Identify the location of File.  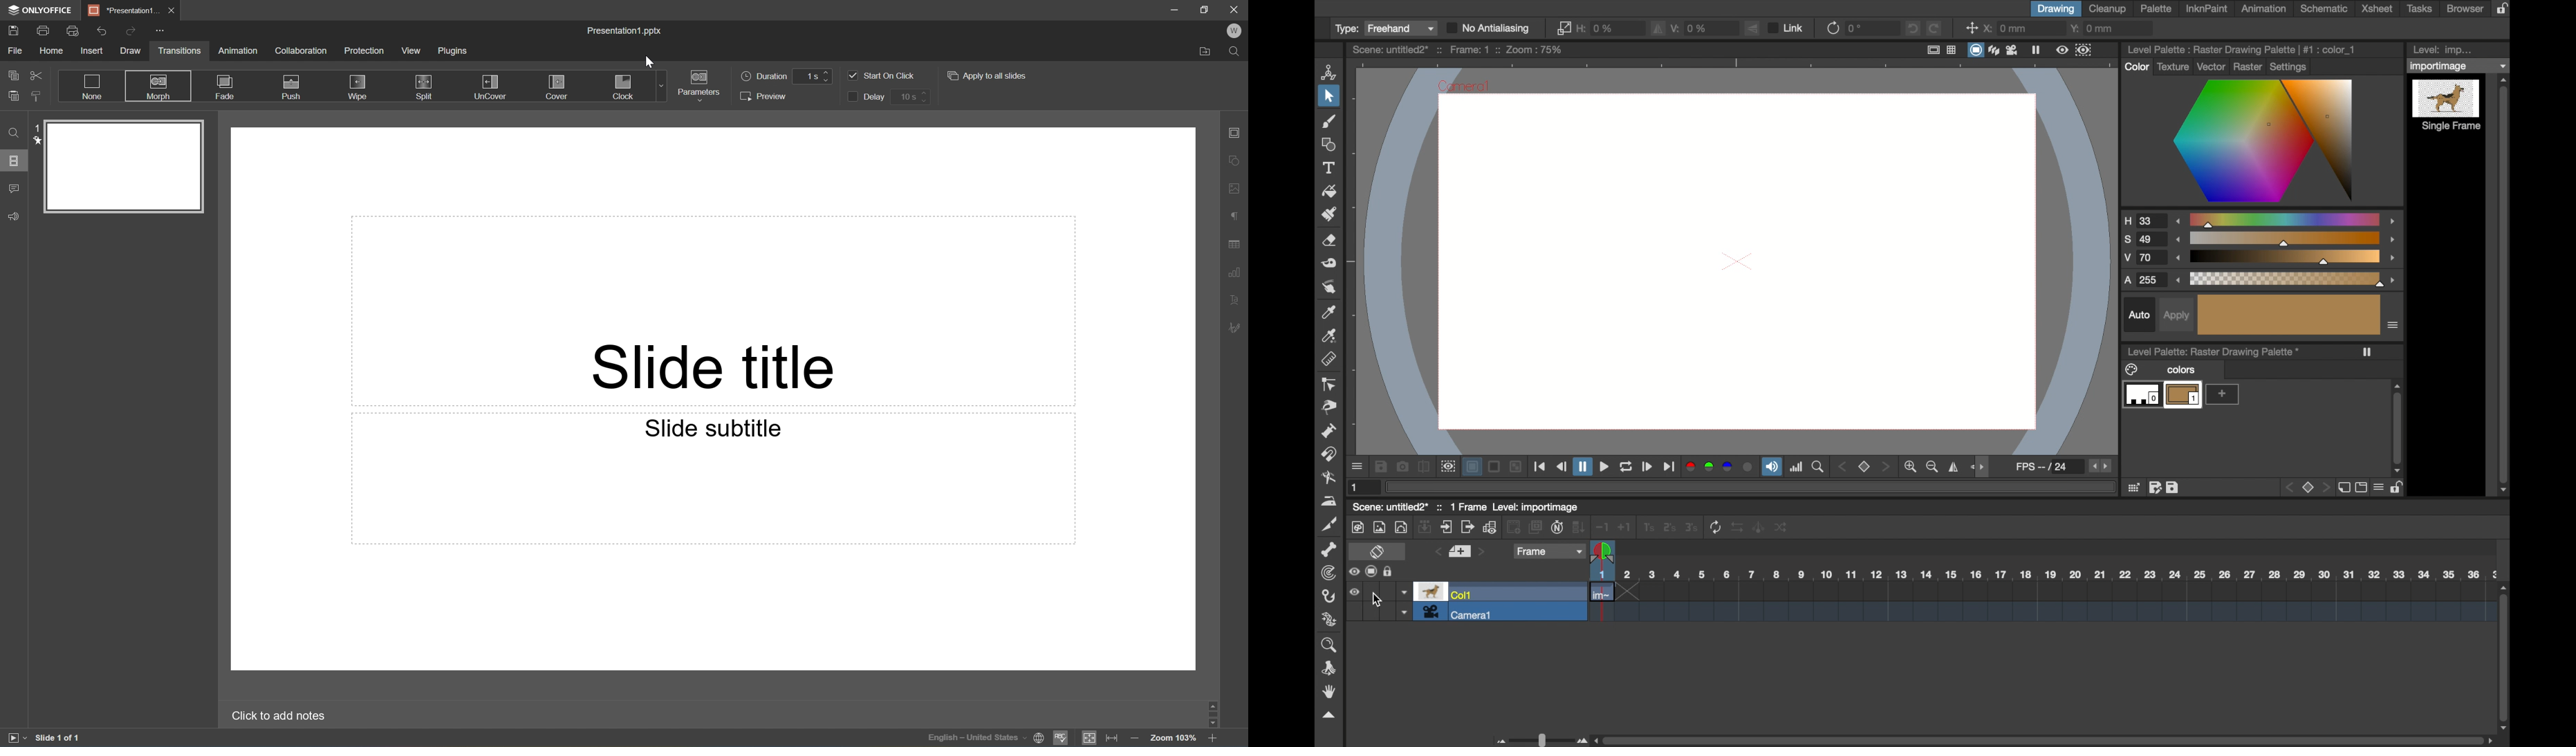
(13, 50).